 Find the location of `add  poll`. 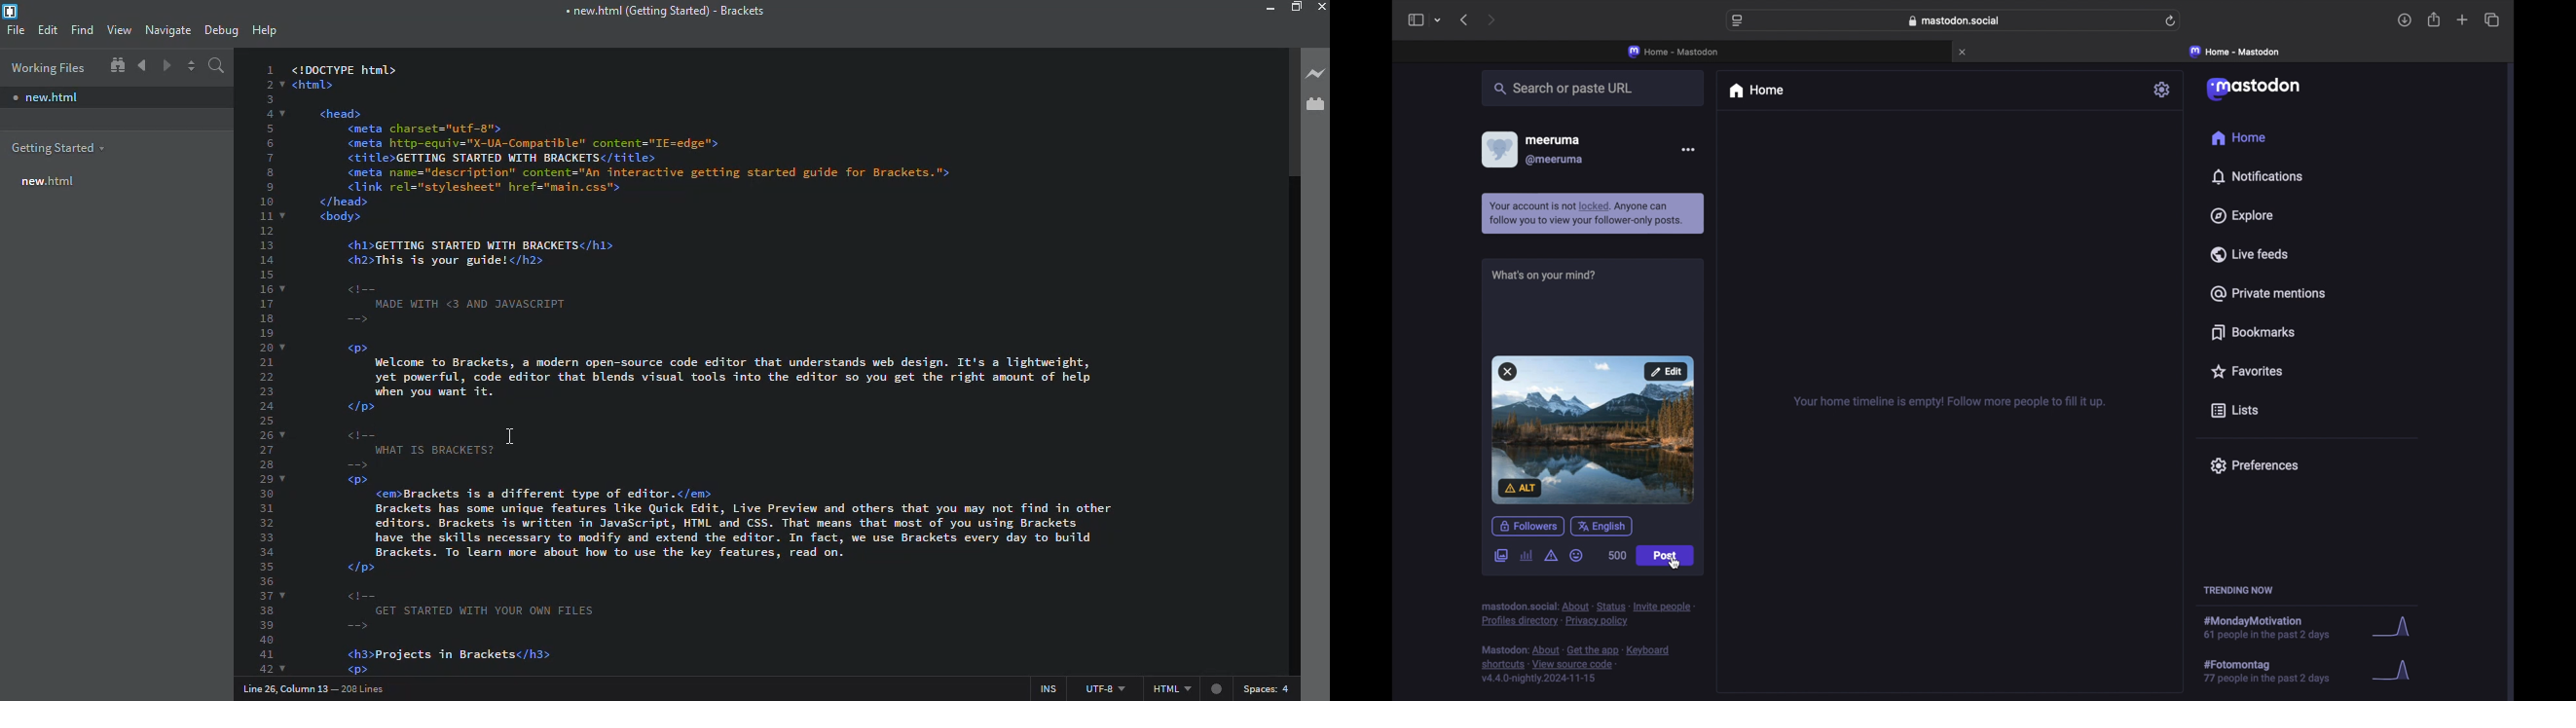

add  poll is located at coordinates (1526, 556).